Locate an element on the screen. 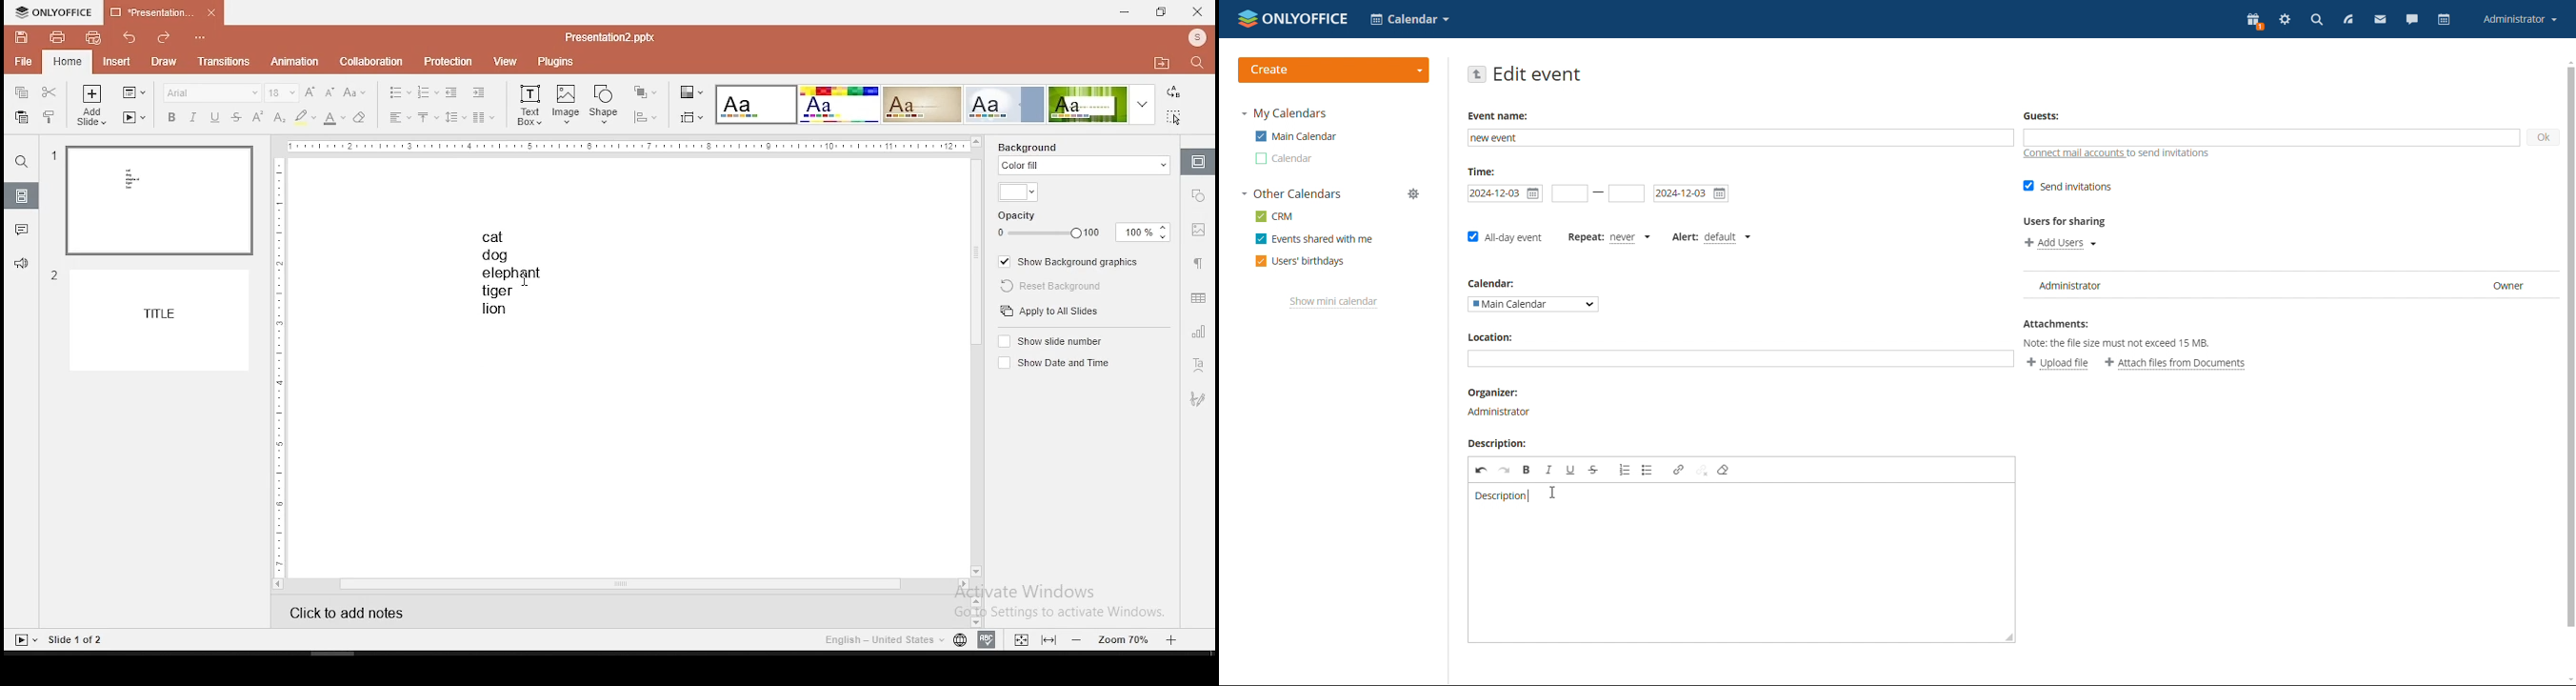 This screenshot has height=700, width=2576. zoom level is located at coordinates (1124, 639).